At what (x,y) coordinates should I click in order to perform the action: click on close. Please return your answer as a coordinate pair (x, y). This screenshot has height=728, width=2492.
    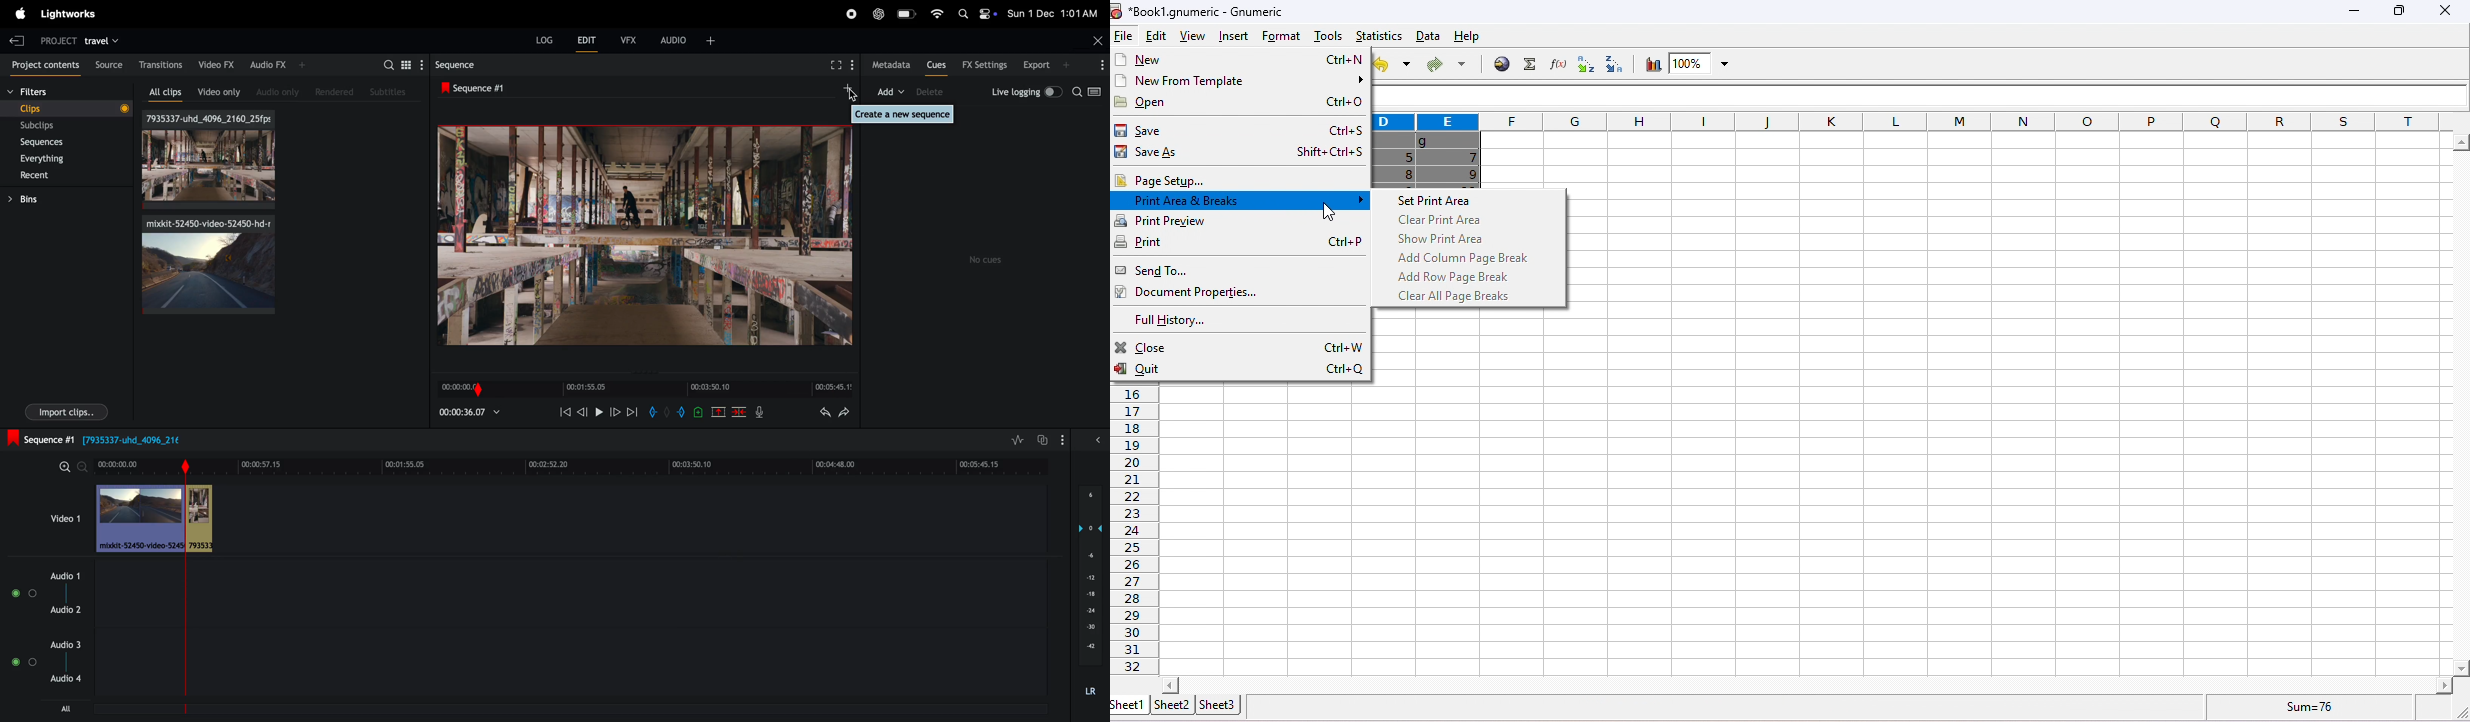
    Looking at the image, I should click on (1098, 39).